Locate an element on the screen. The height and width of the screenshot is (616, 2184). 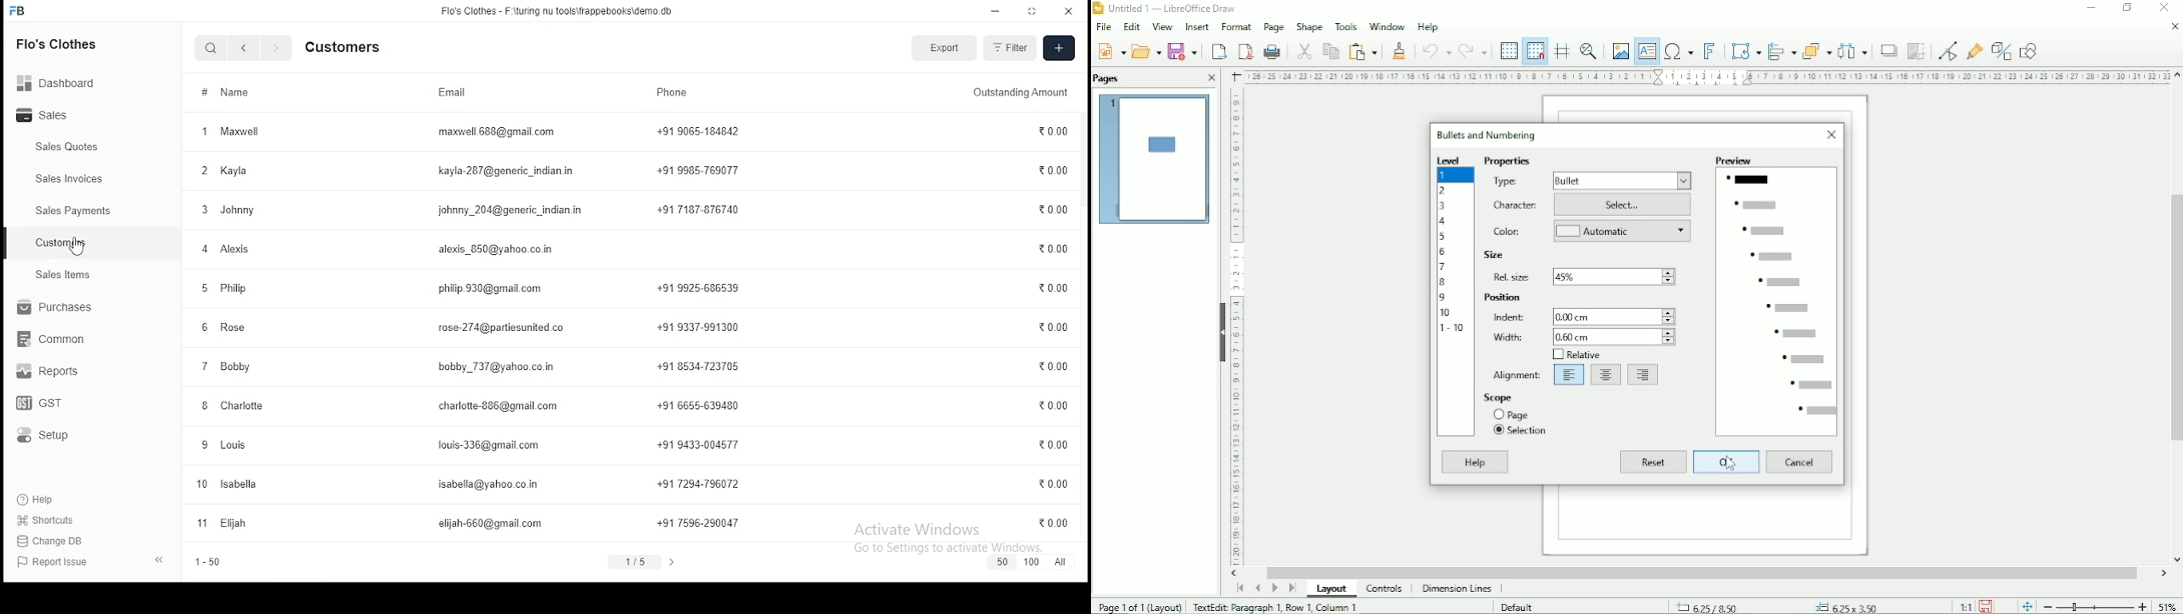
Insert special characters is located at coordinates (1678, 52).